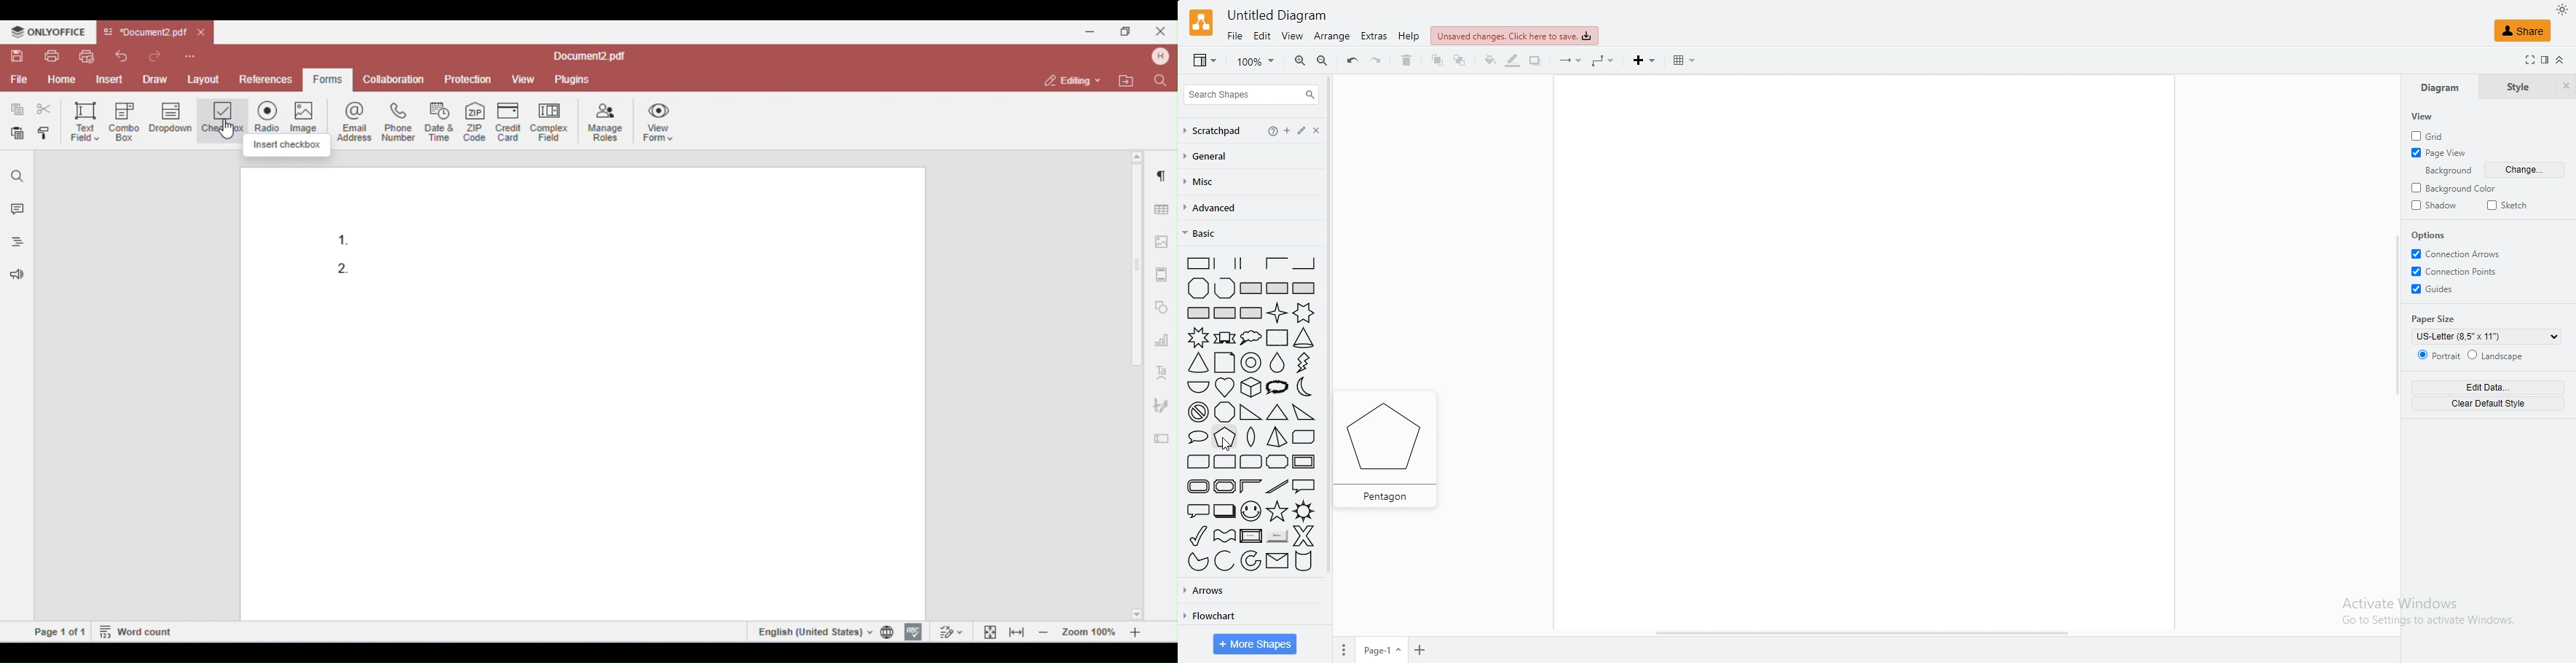 The width and height of the screenshot is (2576, 672). Describe the element at coordinates (1215, 233) in the screenshot. I see `basic` at that location.